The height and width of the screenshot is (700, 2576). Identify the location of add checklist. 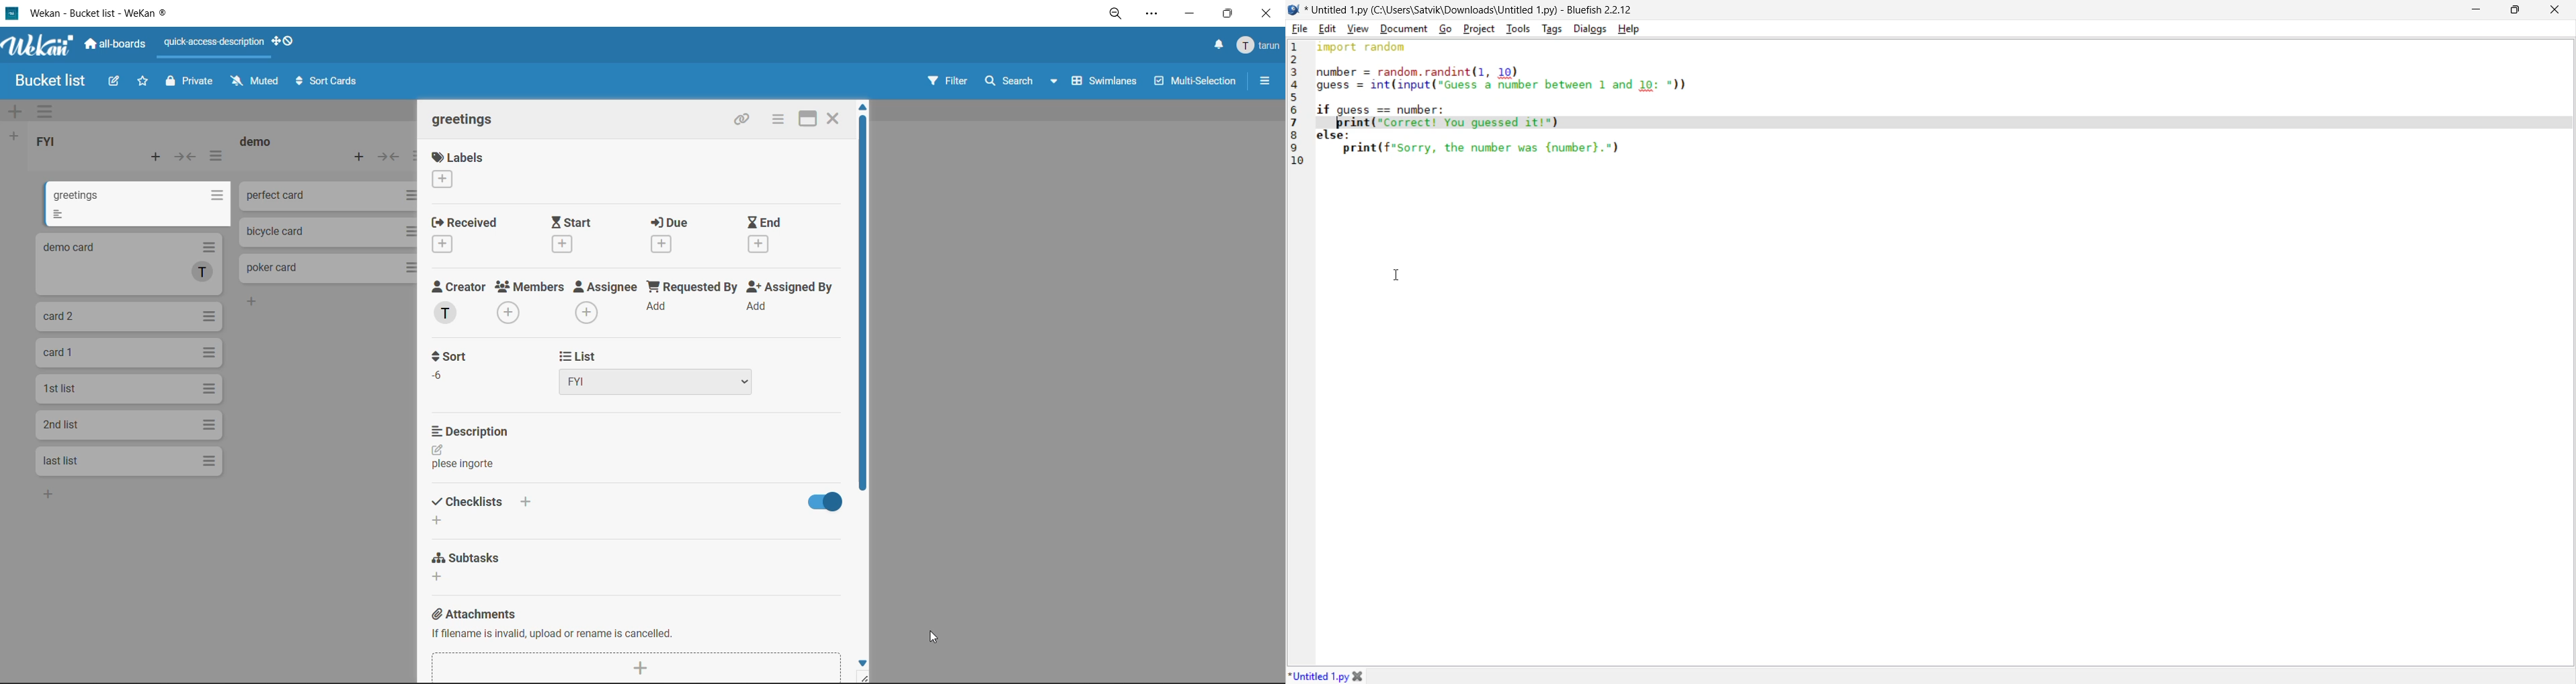
(527, 501).